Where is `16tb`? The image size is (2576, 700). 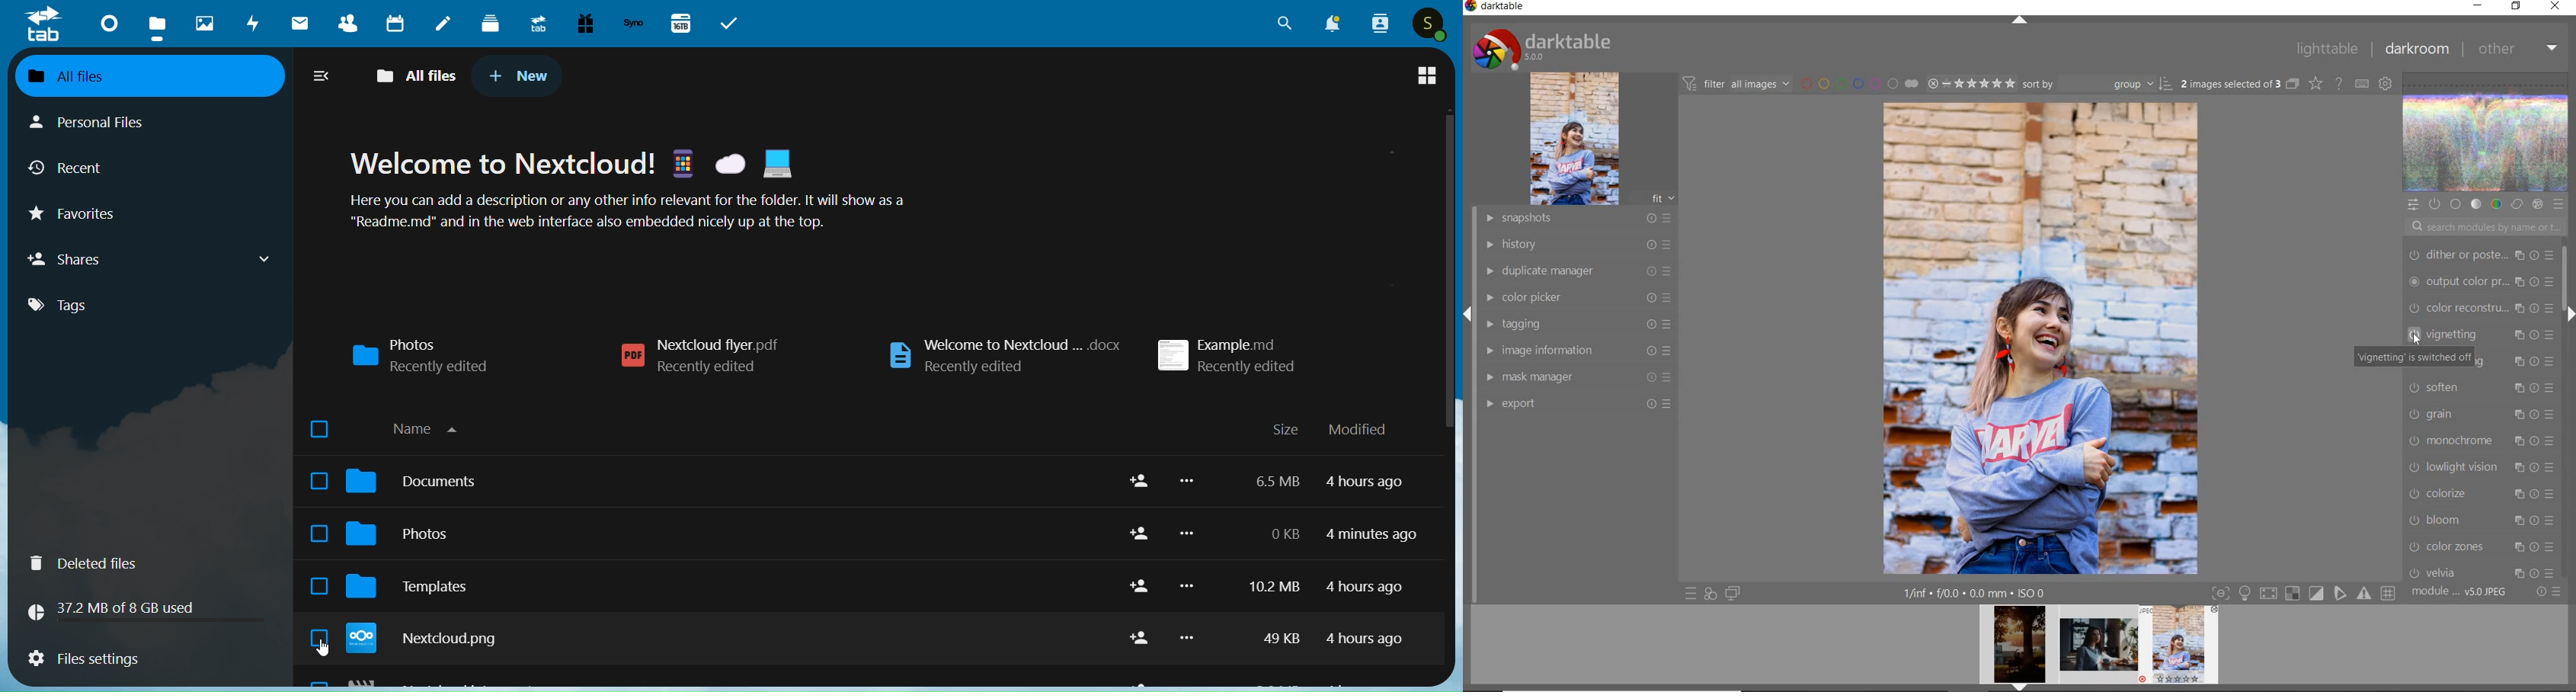
16tb is located at coordinates (683, 22).